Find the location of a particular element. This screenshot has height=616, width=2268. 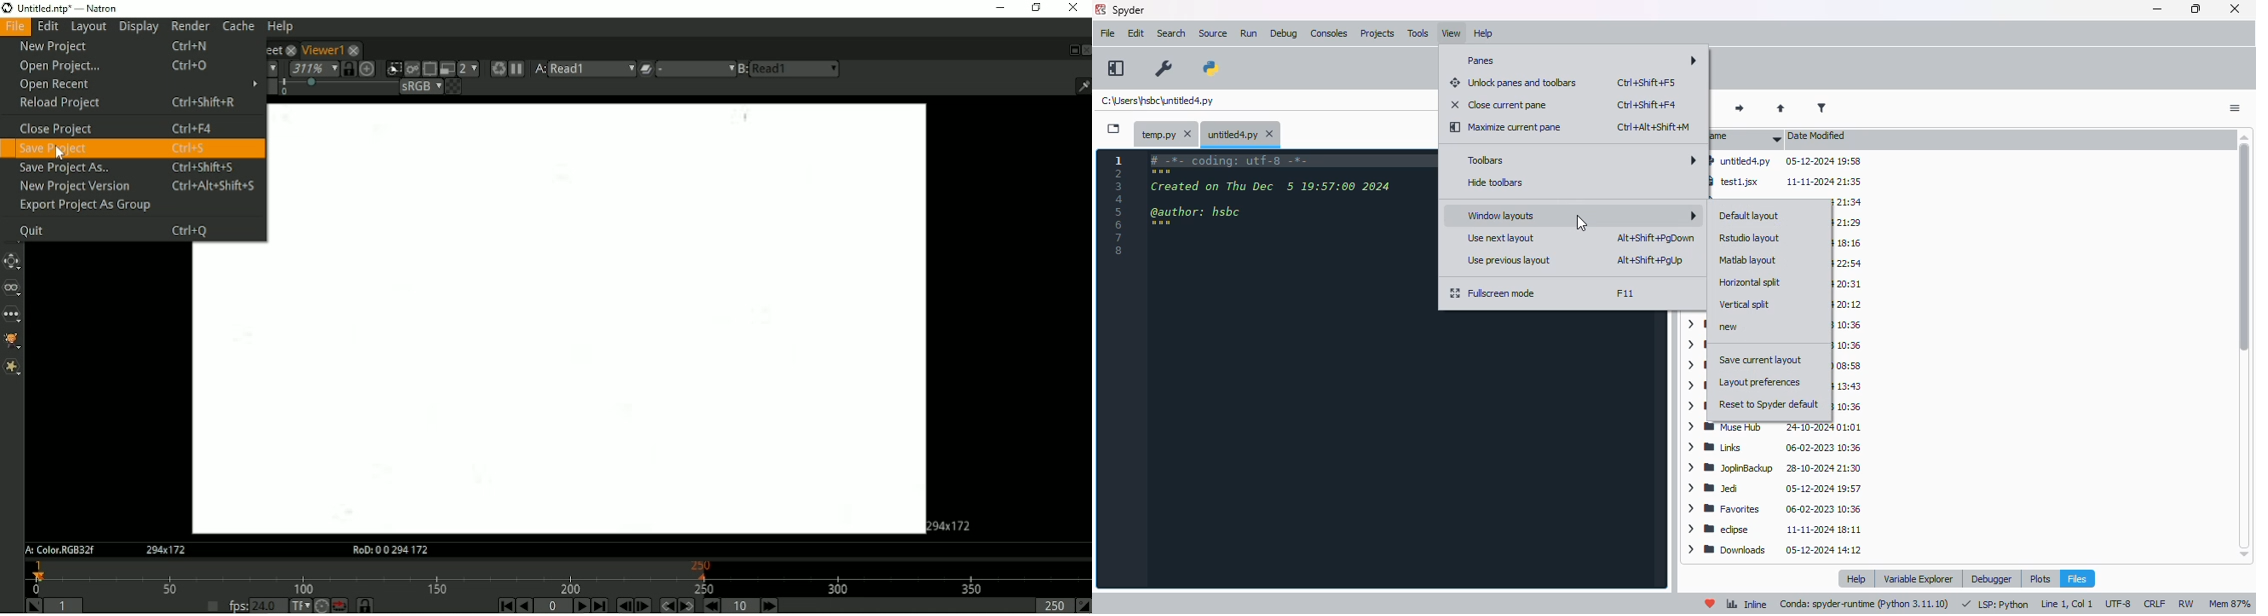

Jedi is located at coordinates (1776, 489).